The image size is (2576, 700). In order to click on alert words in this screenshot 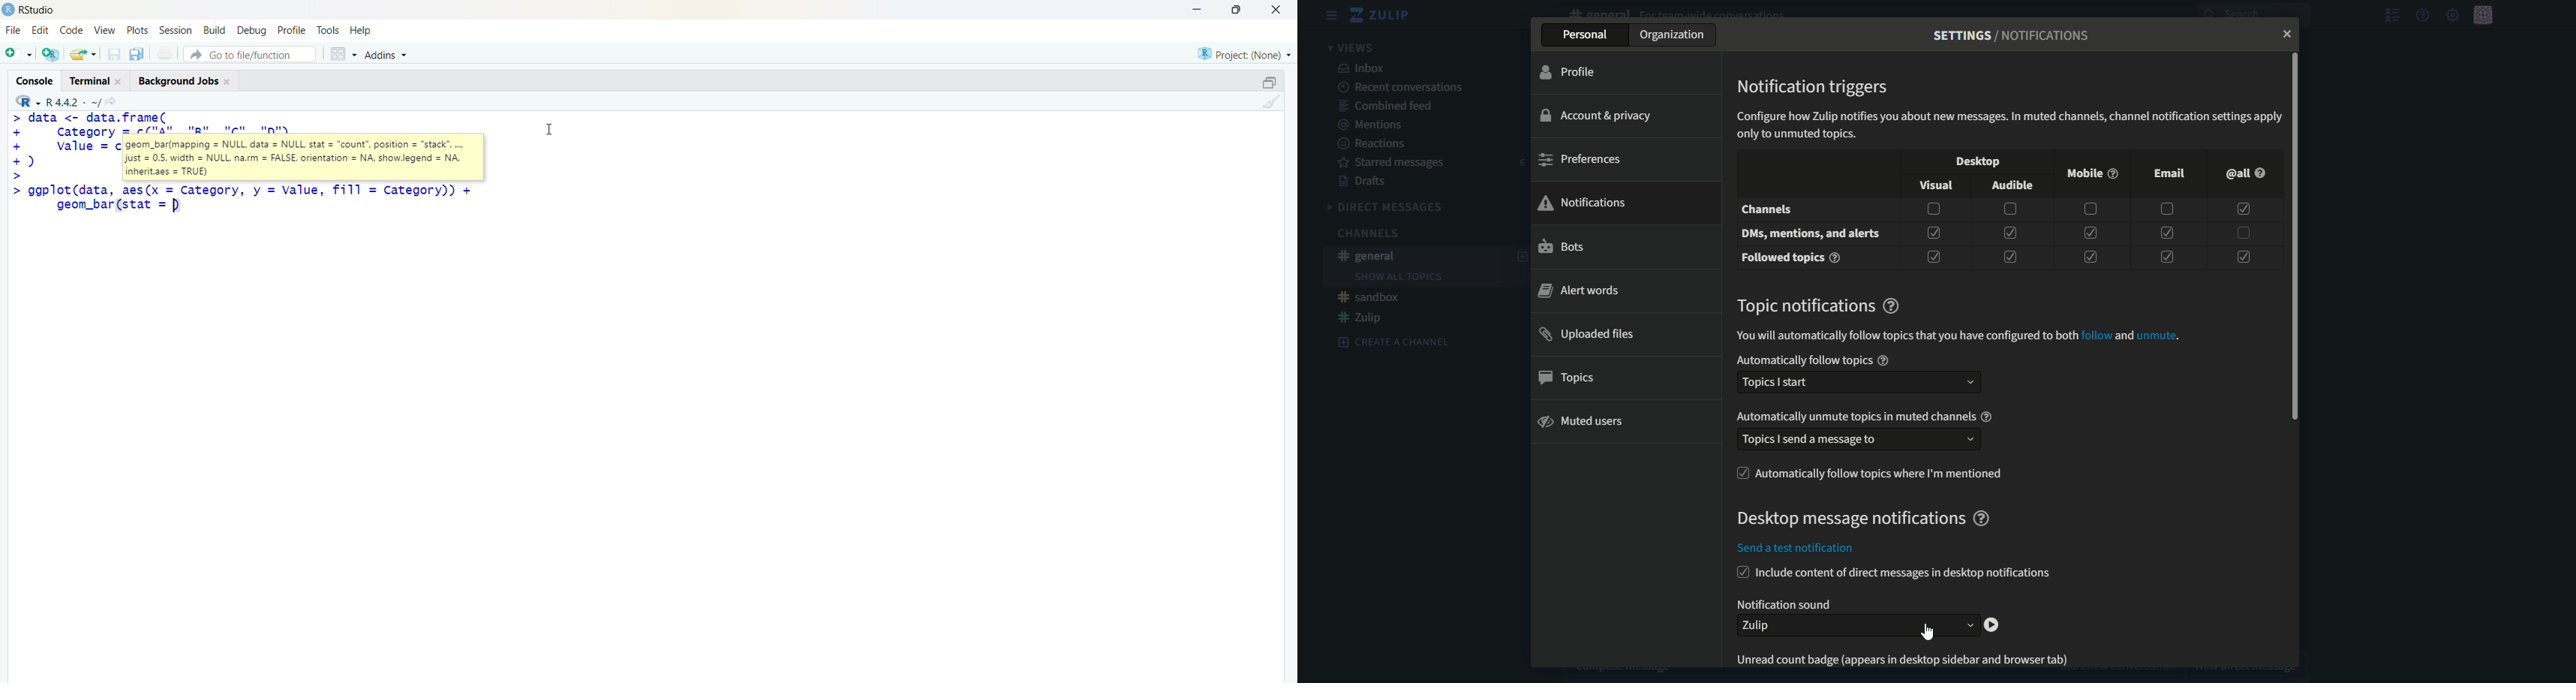, I will do `click(1579, 290)`.